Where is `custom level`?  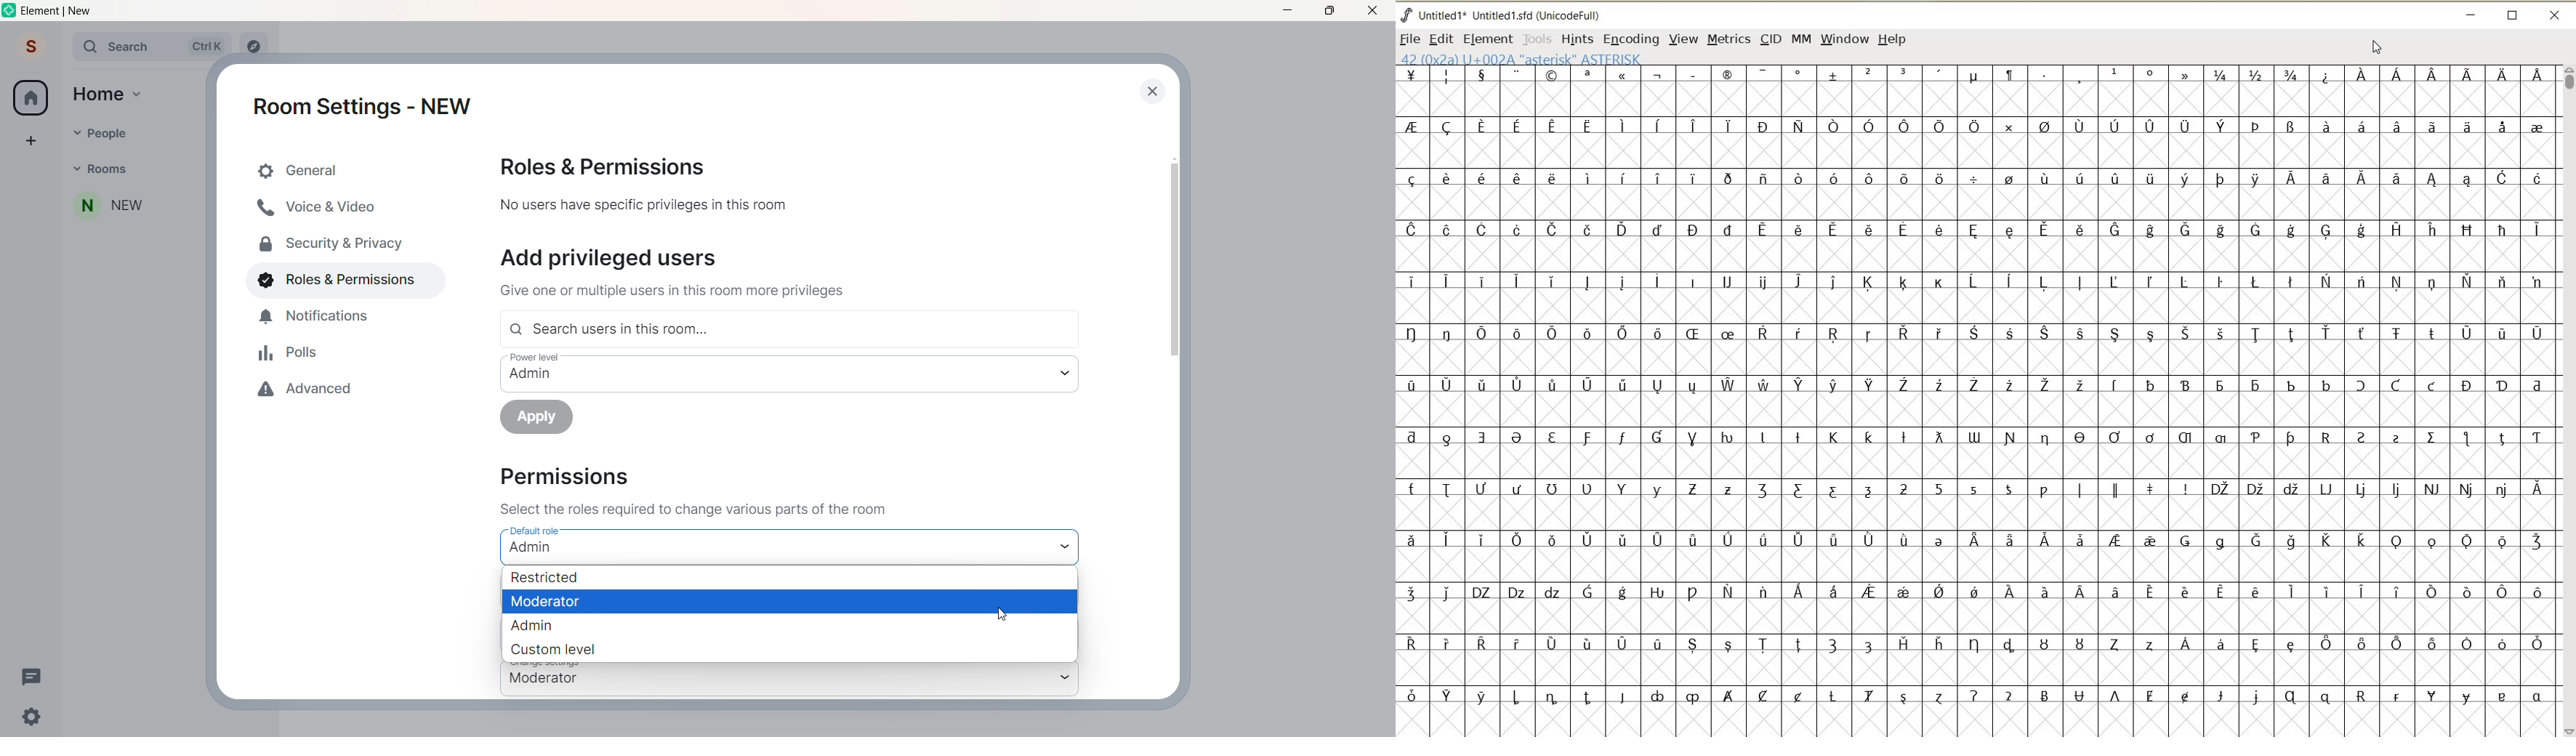
custom level is located at coordinates (557, 649).